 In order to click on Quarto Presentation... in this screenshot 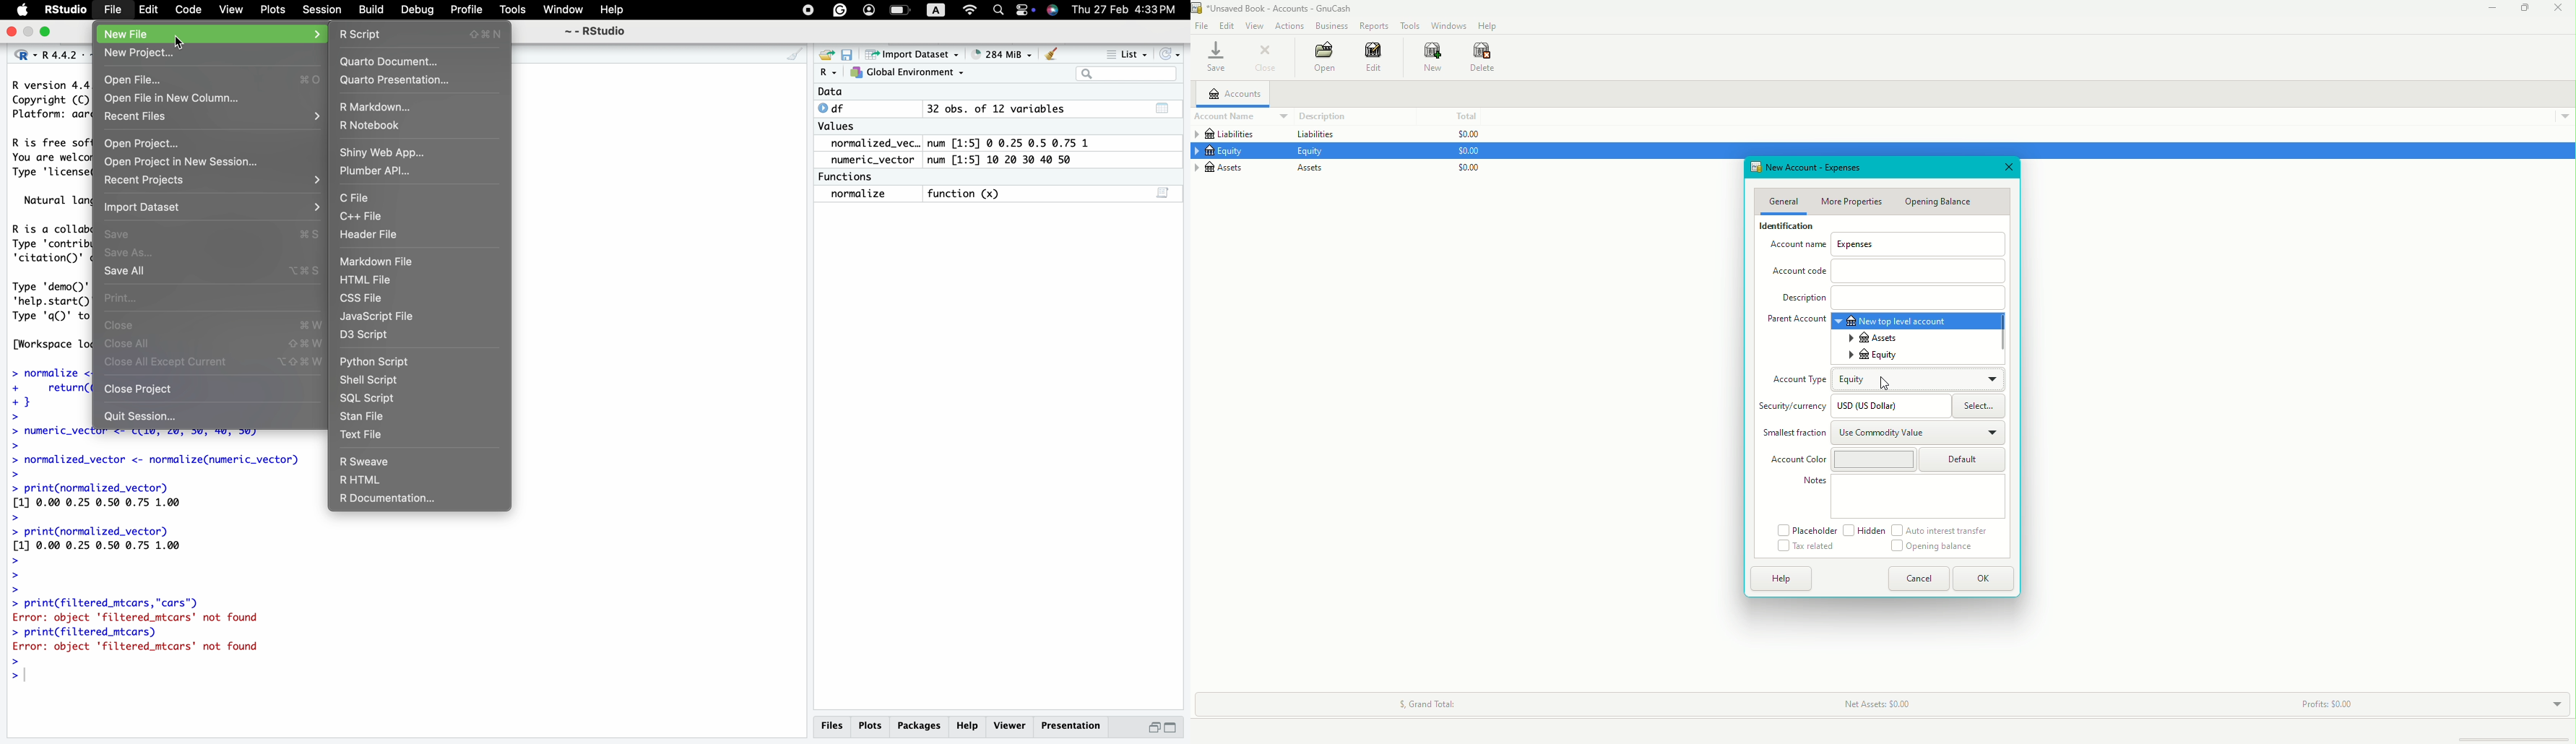, I will do `click(398, 81)`.